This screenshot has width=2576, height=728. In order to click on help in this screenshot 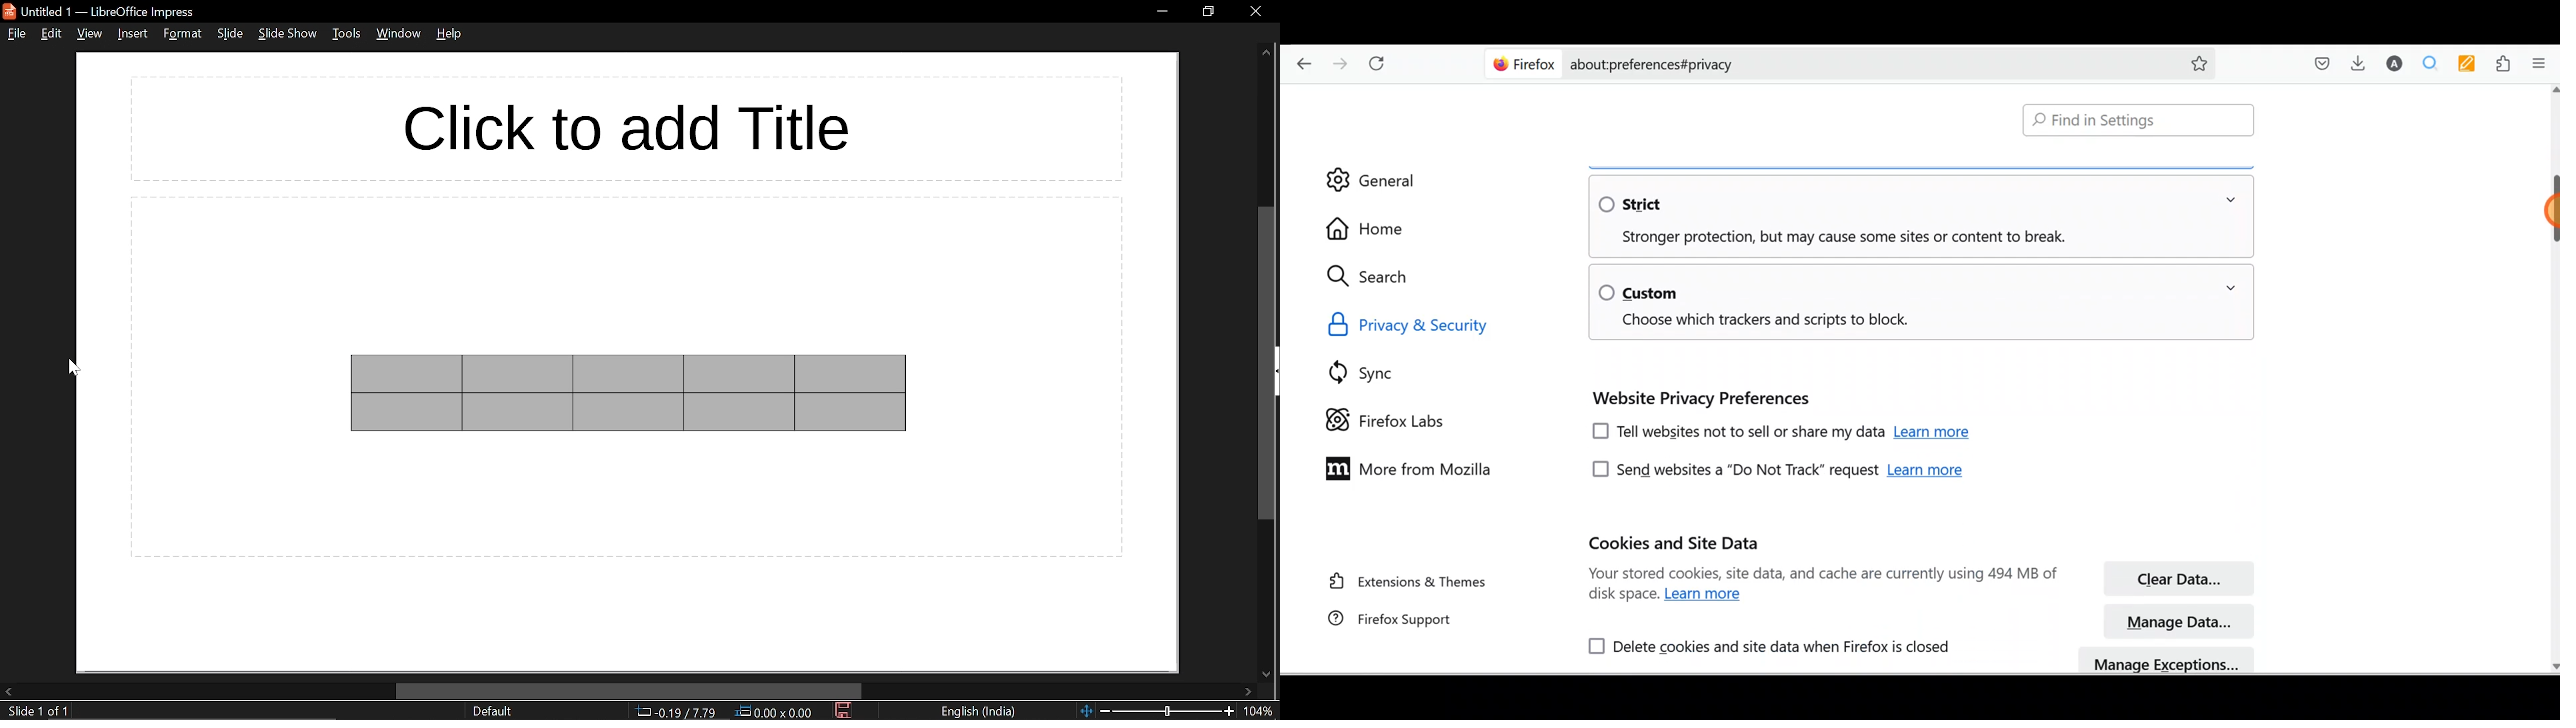, I will do `click(451, 34)`.